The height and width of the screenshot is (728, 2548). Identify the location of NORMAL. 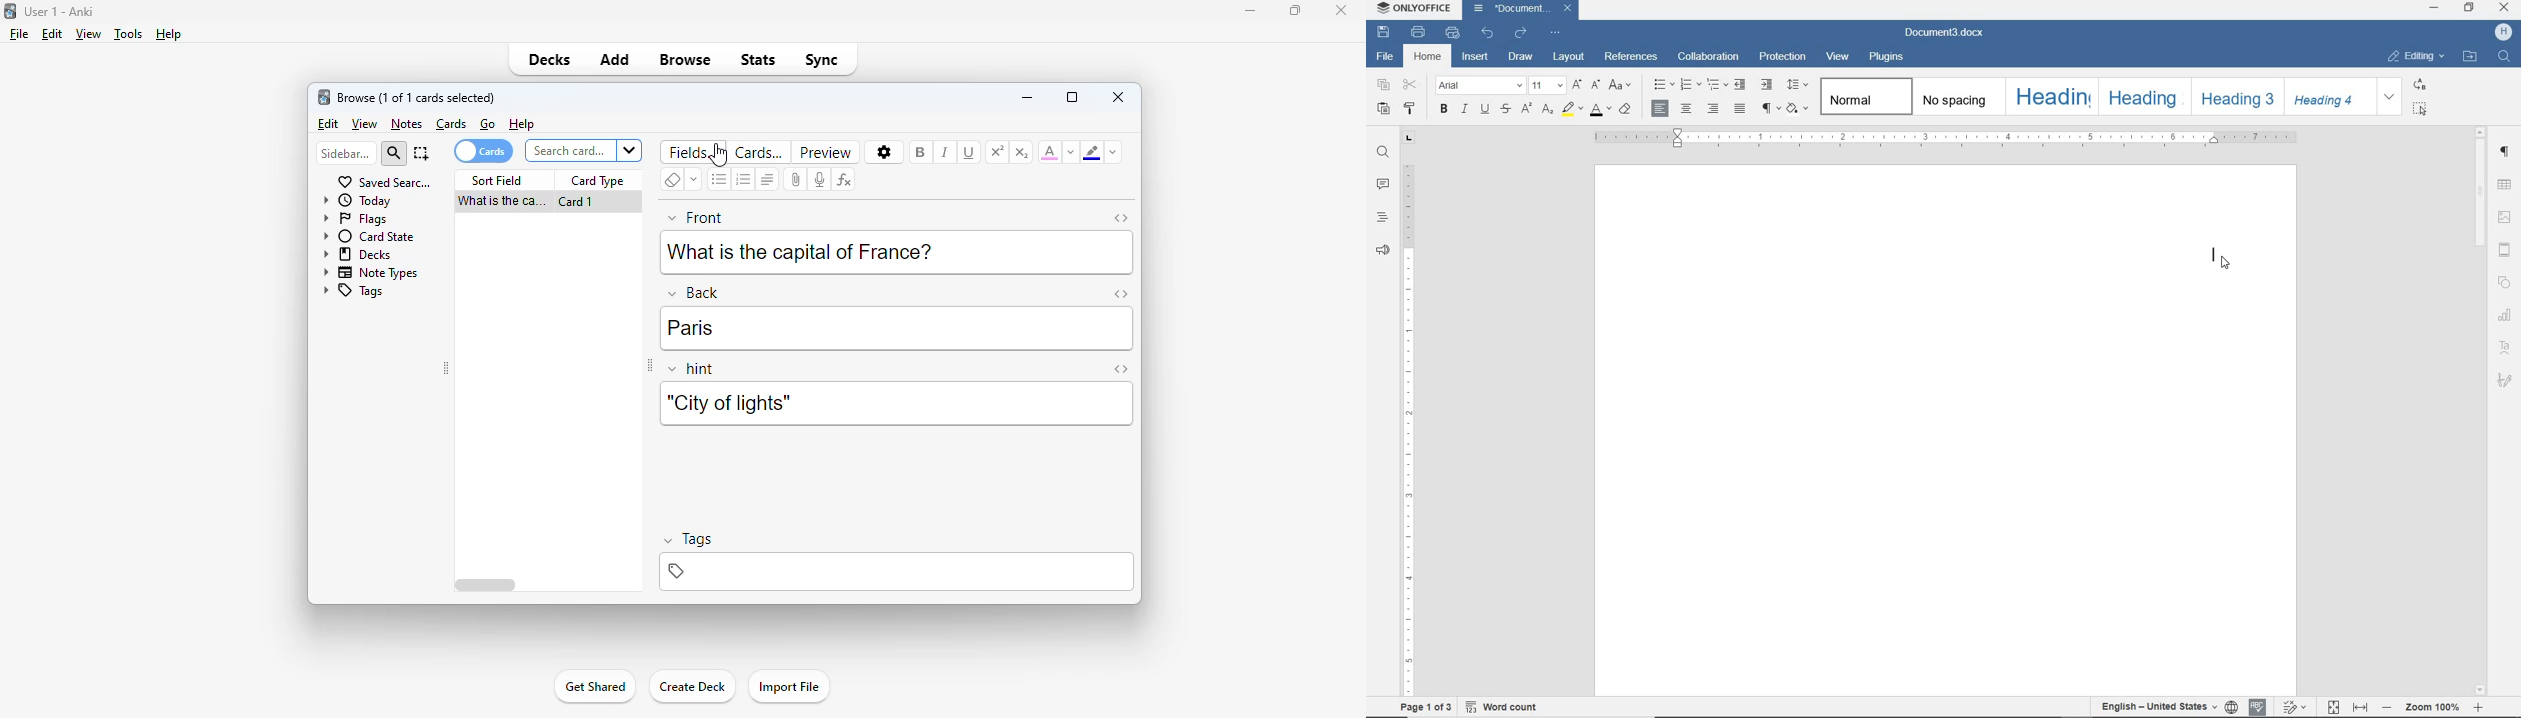
(1863, 96).